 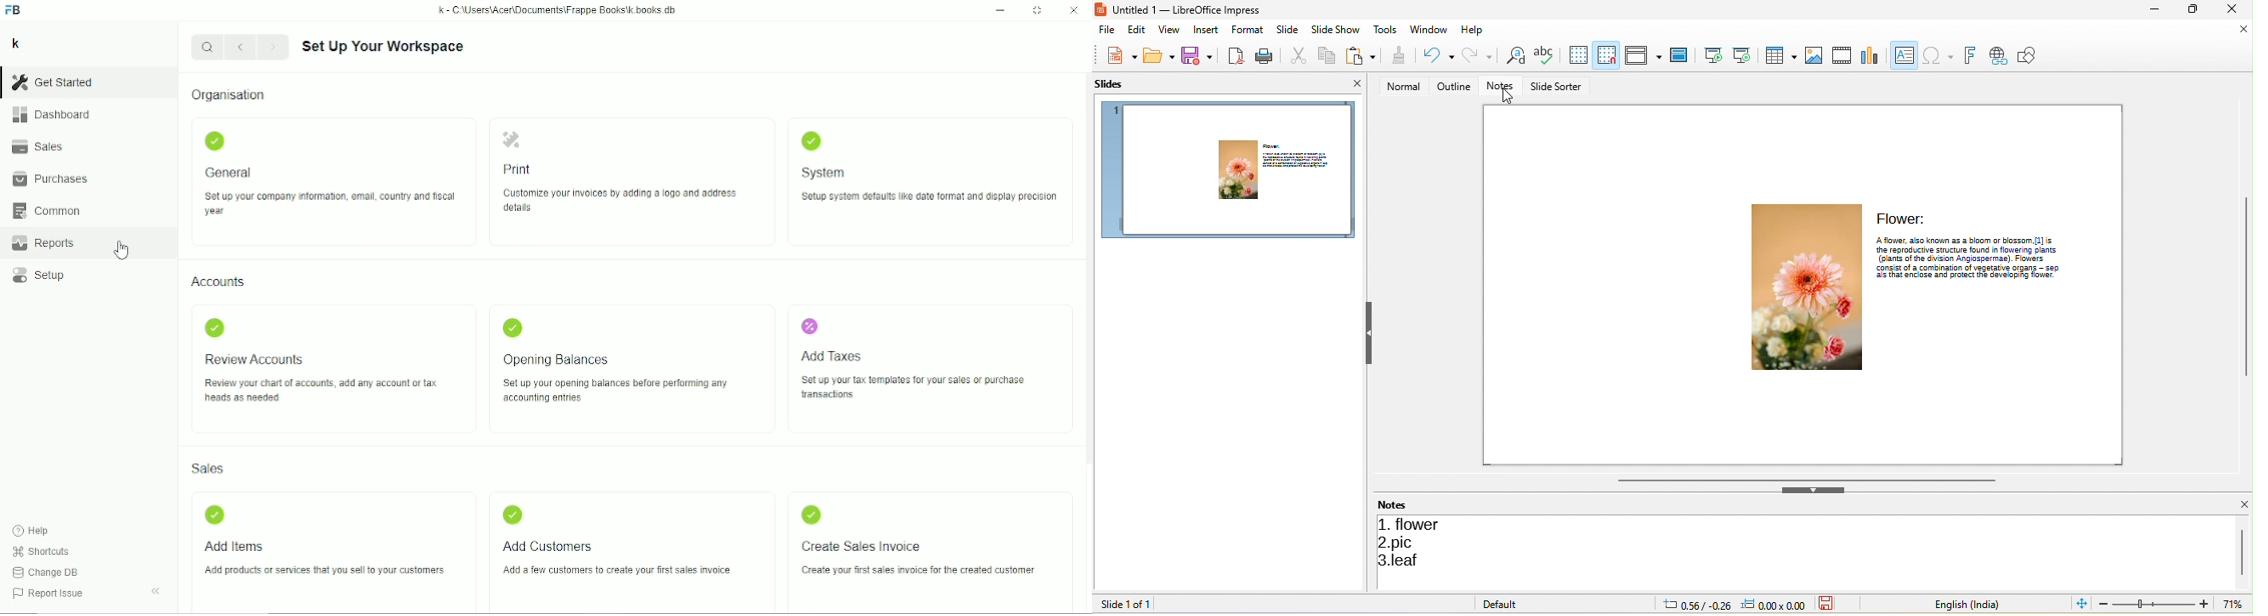 I want to click on Print customize your invoices by adding a logo and address details., so click(x=620, y=172).